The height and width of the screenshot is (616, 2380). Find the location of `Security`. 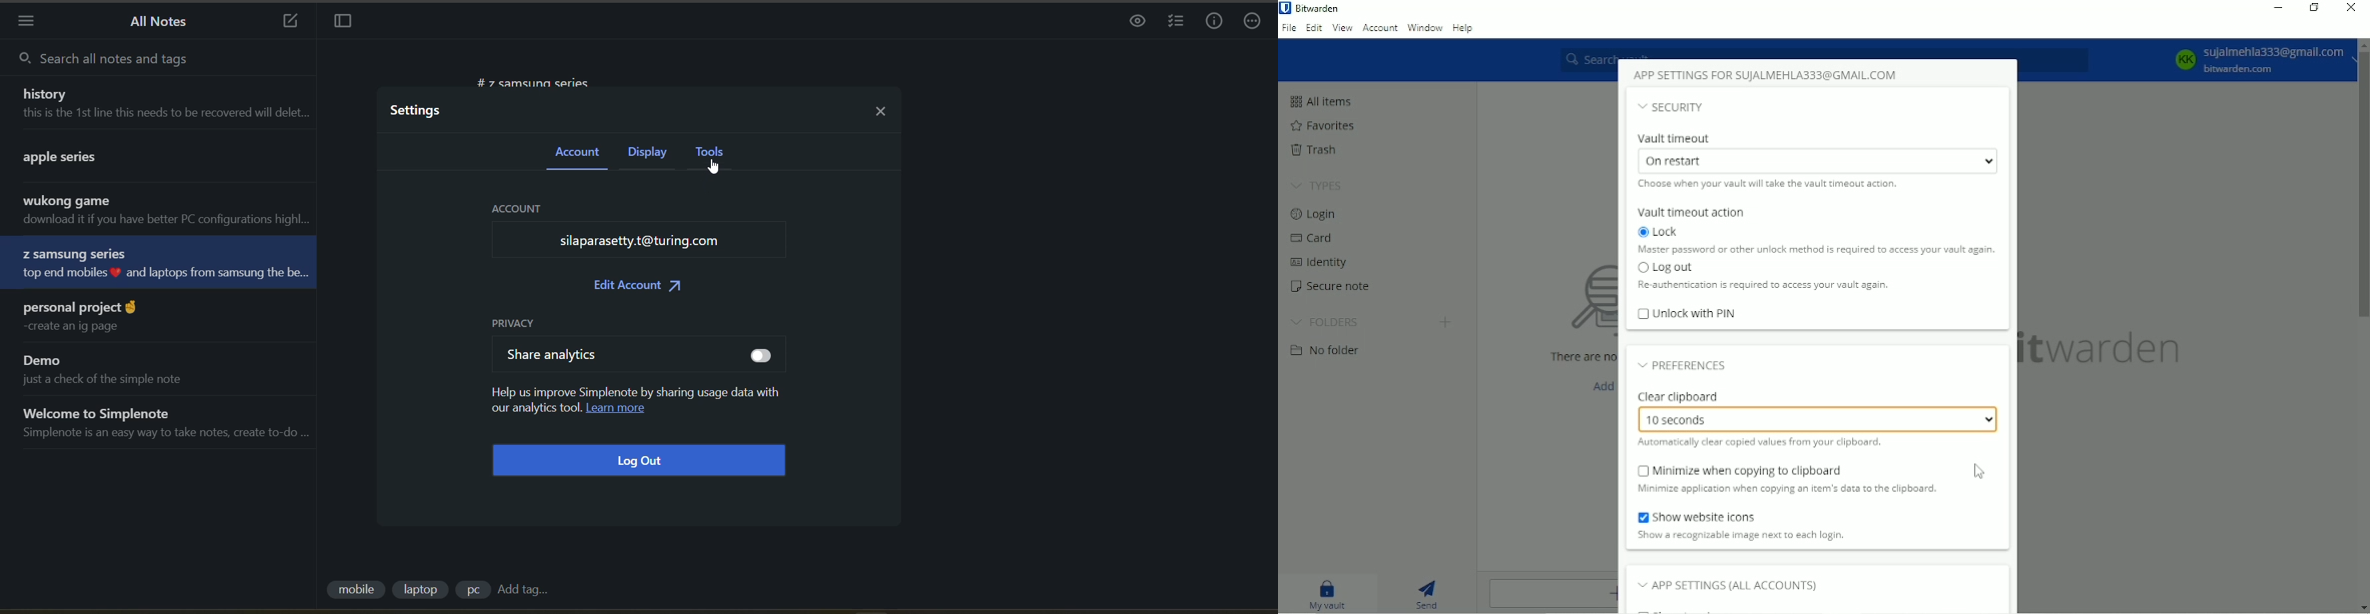

Security is located at coordinates (1673, 110).